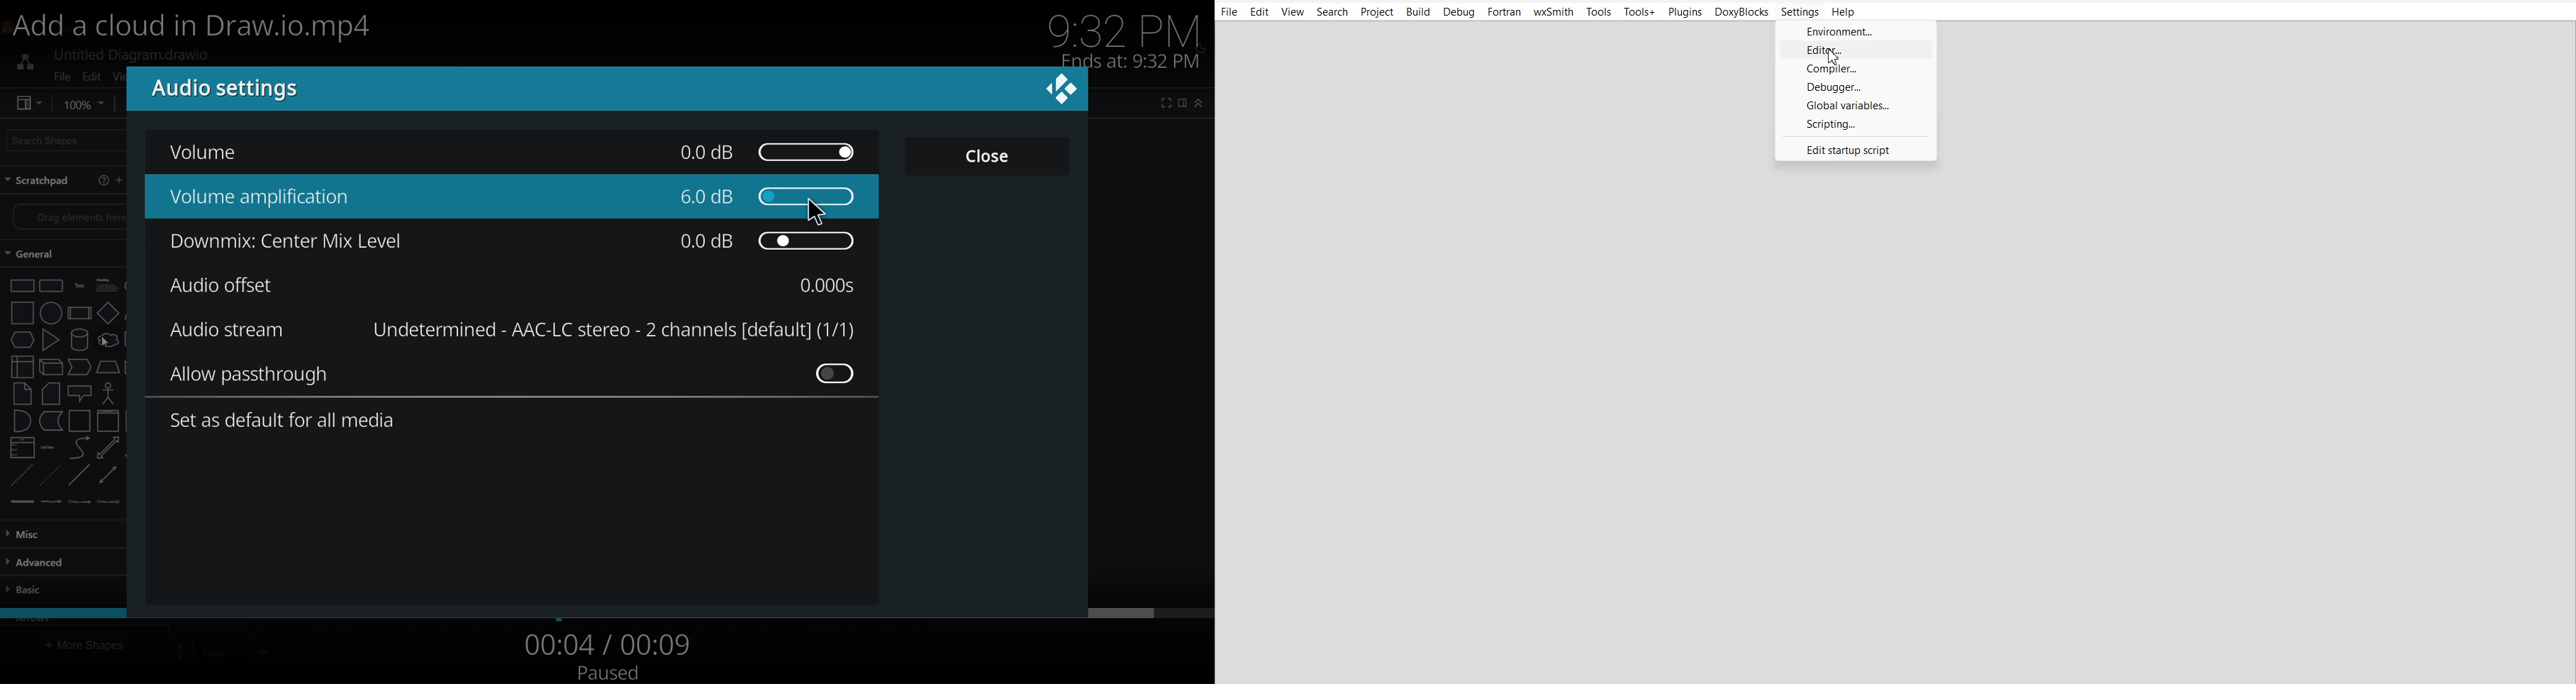 This screenshot has height=700, width=2576. Describe the element at coordinates (520, 154) in the screenshot. I see `Volume 0.0dB` at that location.